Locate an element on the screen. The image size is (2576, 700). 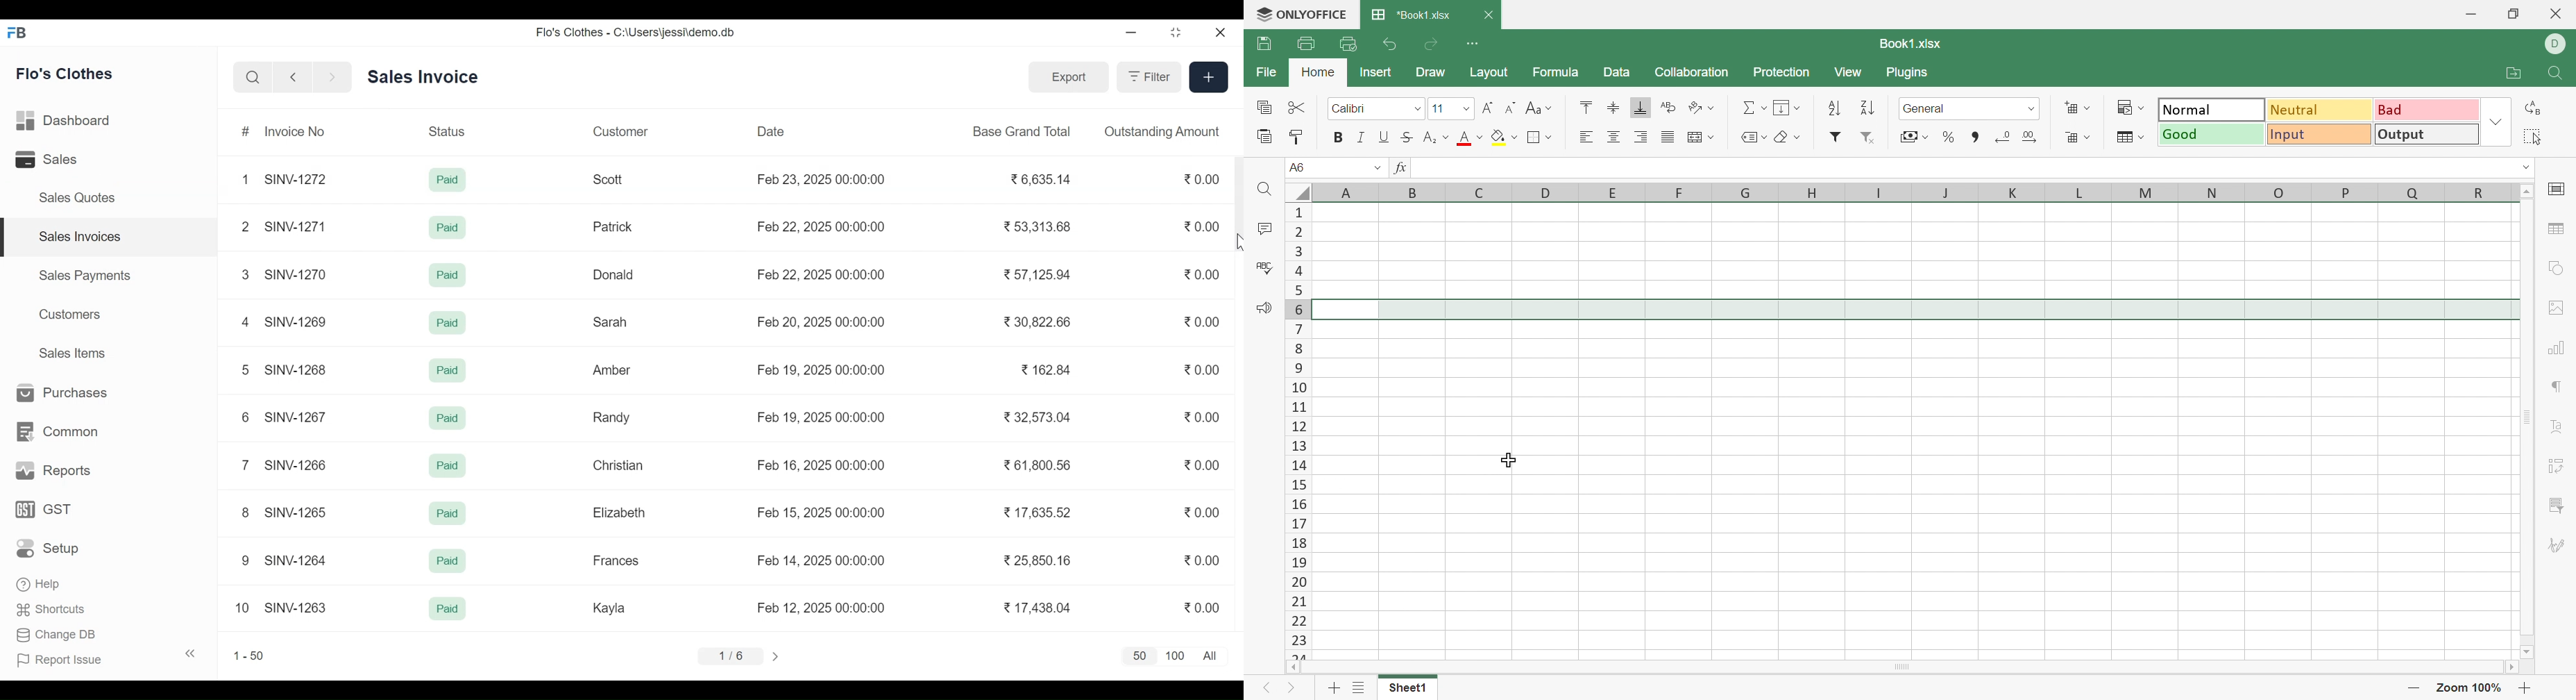
# is located at coordinates (247, 132).